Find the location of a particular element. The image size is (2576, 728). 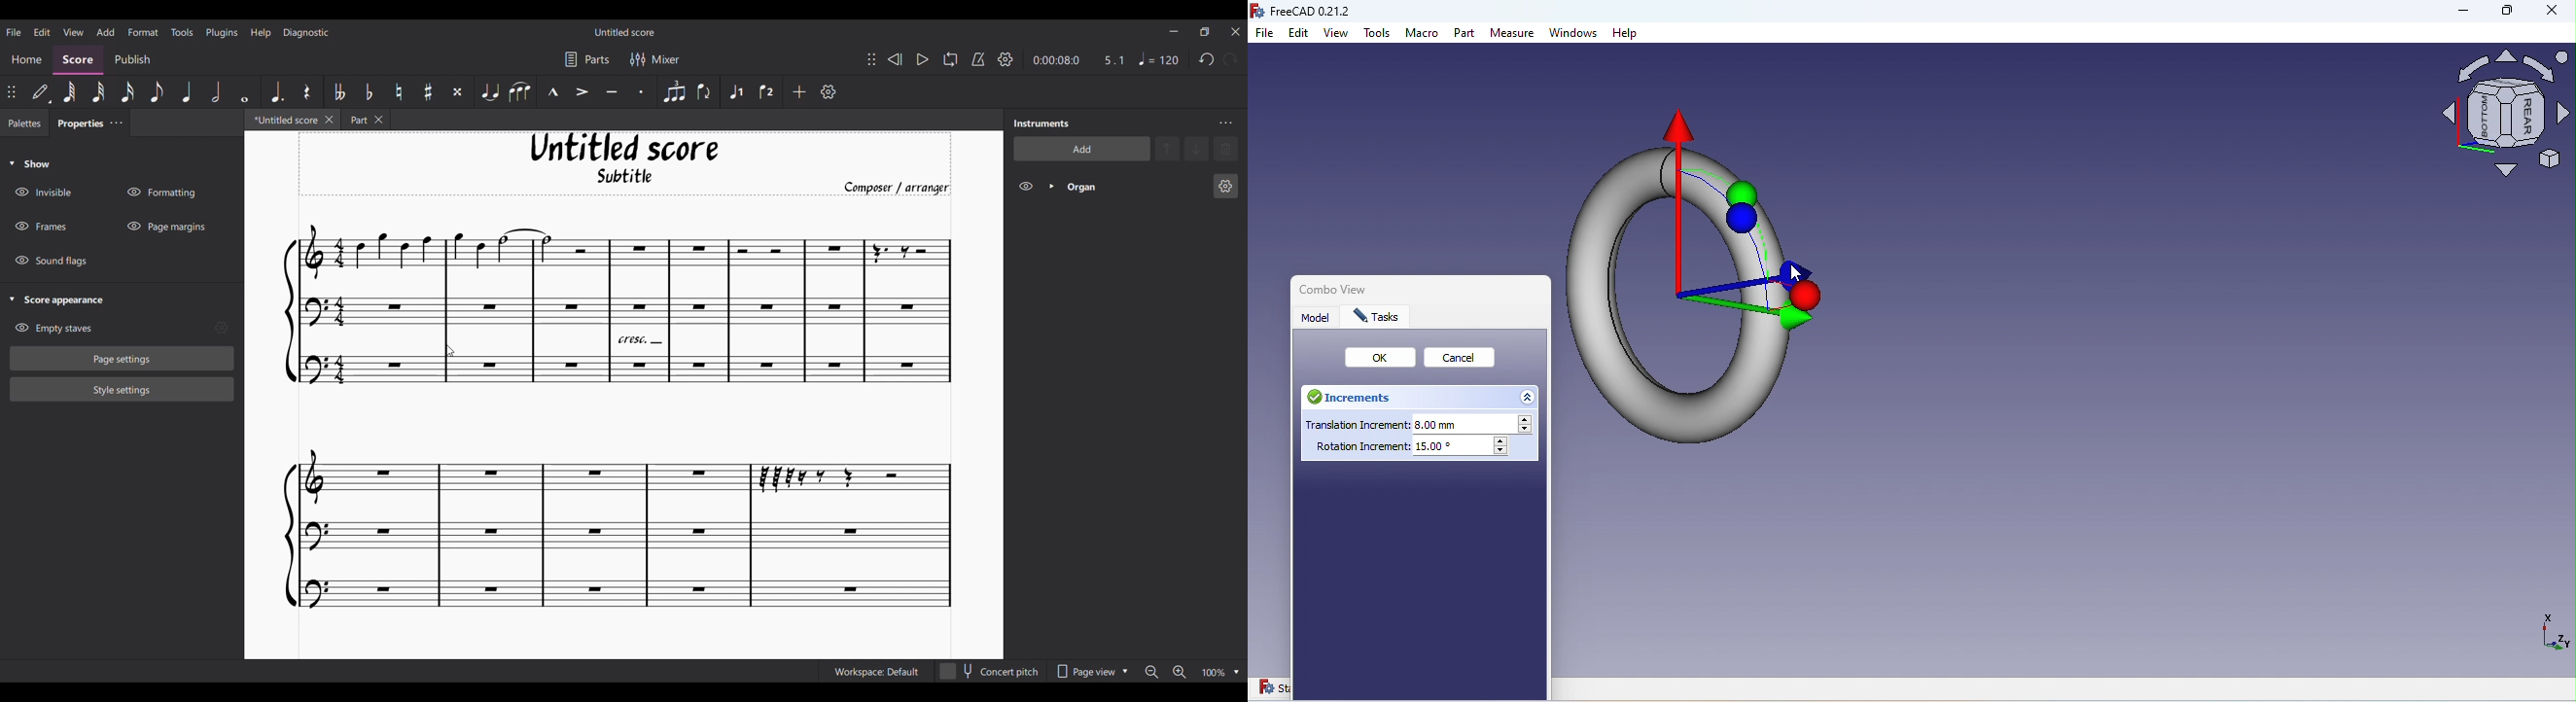

Voice 1 is located at coordinates (735, 92).